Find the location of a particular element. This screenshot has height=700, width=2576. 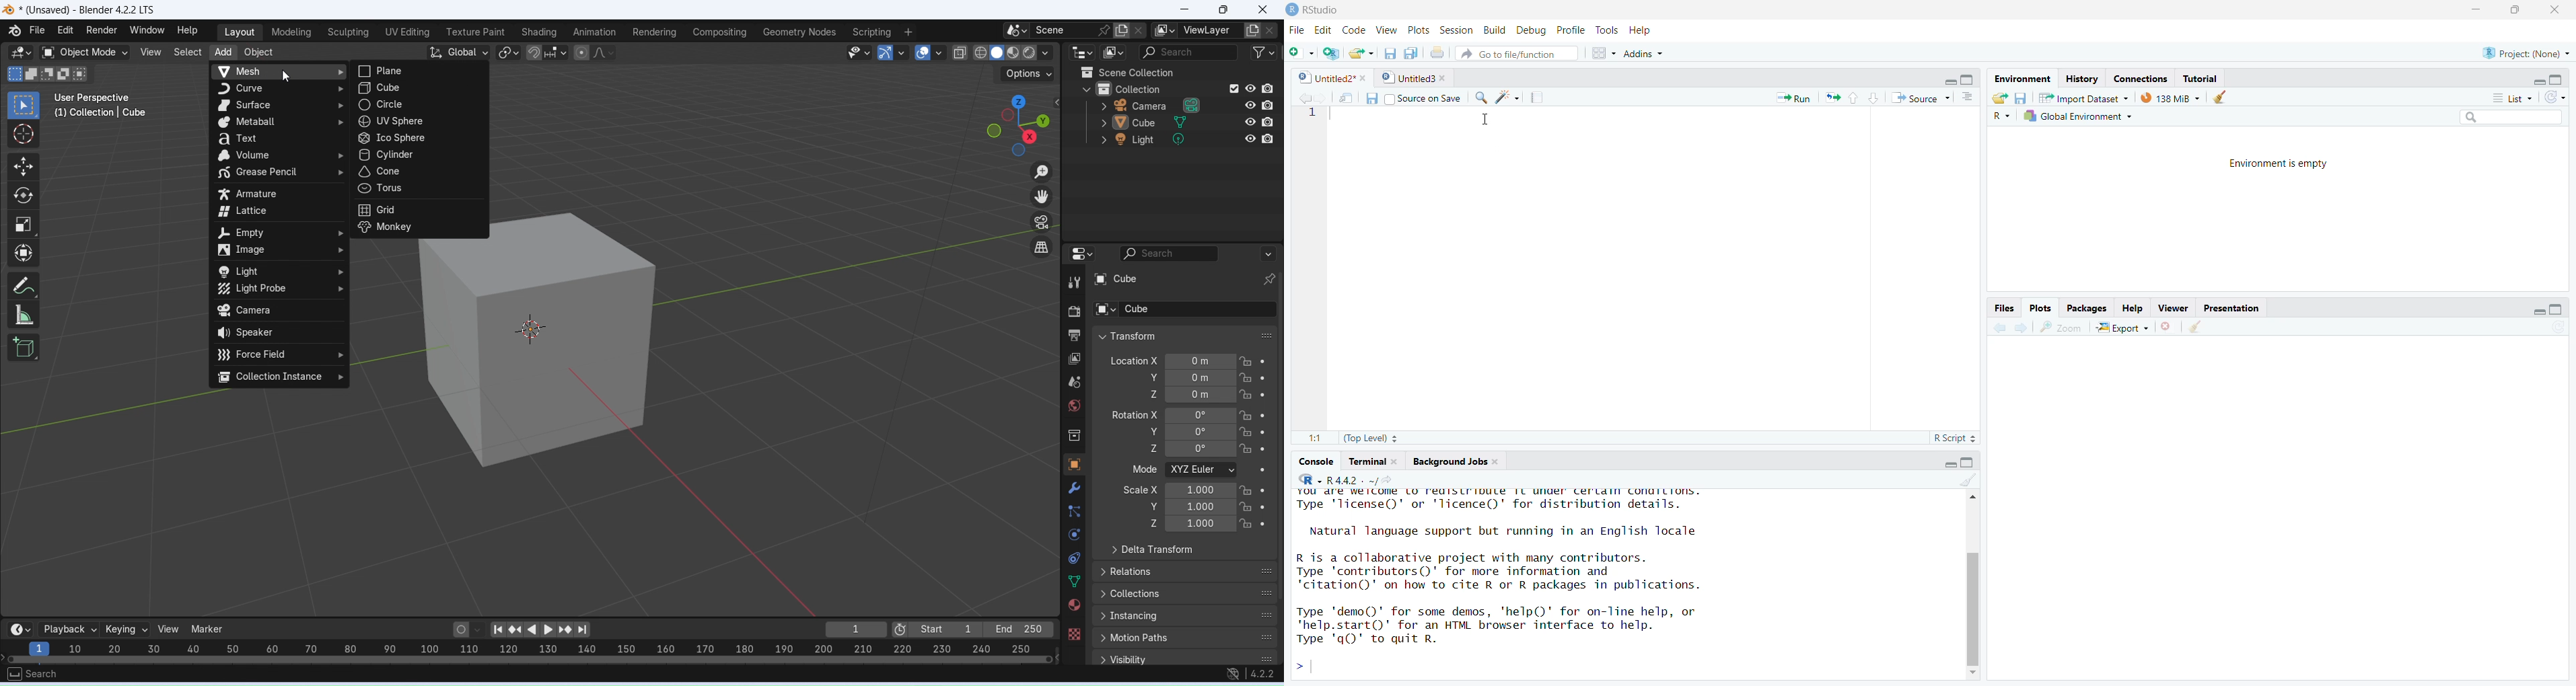

~ Addins ~ is located at coordinates (1655, 52).